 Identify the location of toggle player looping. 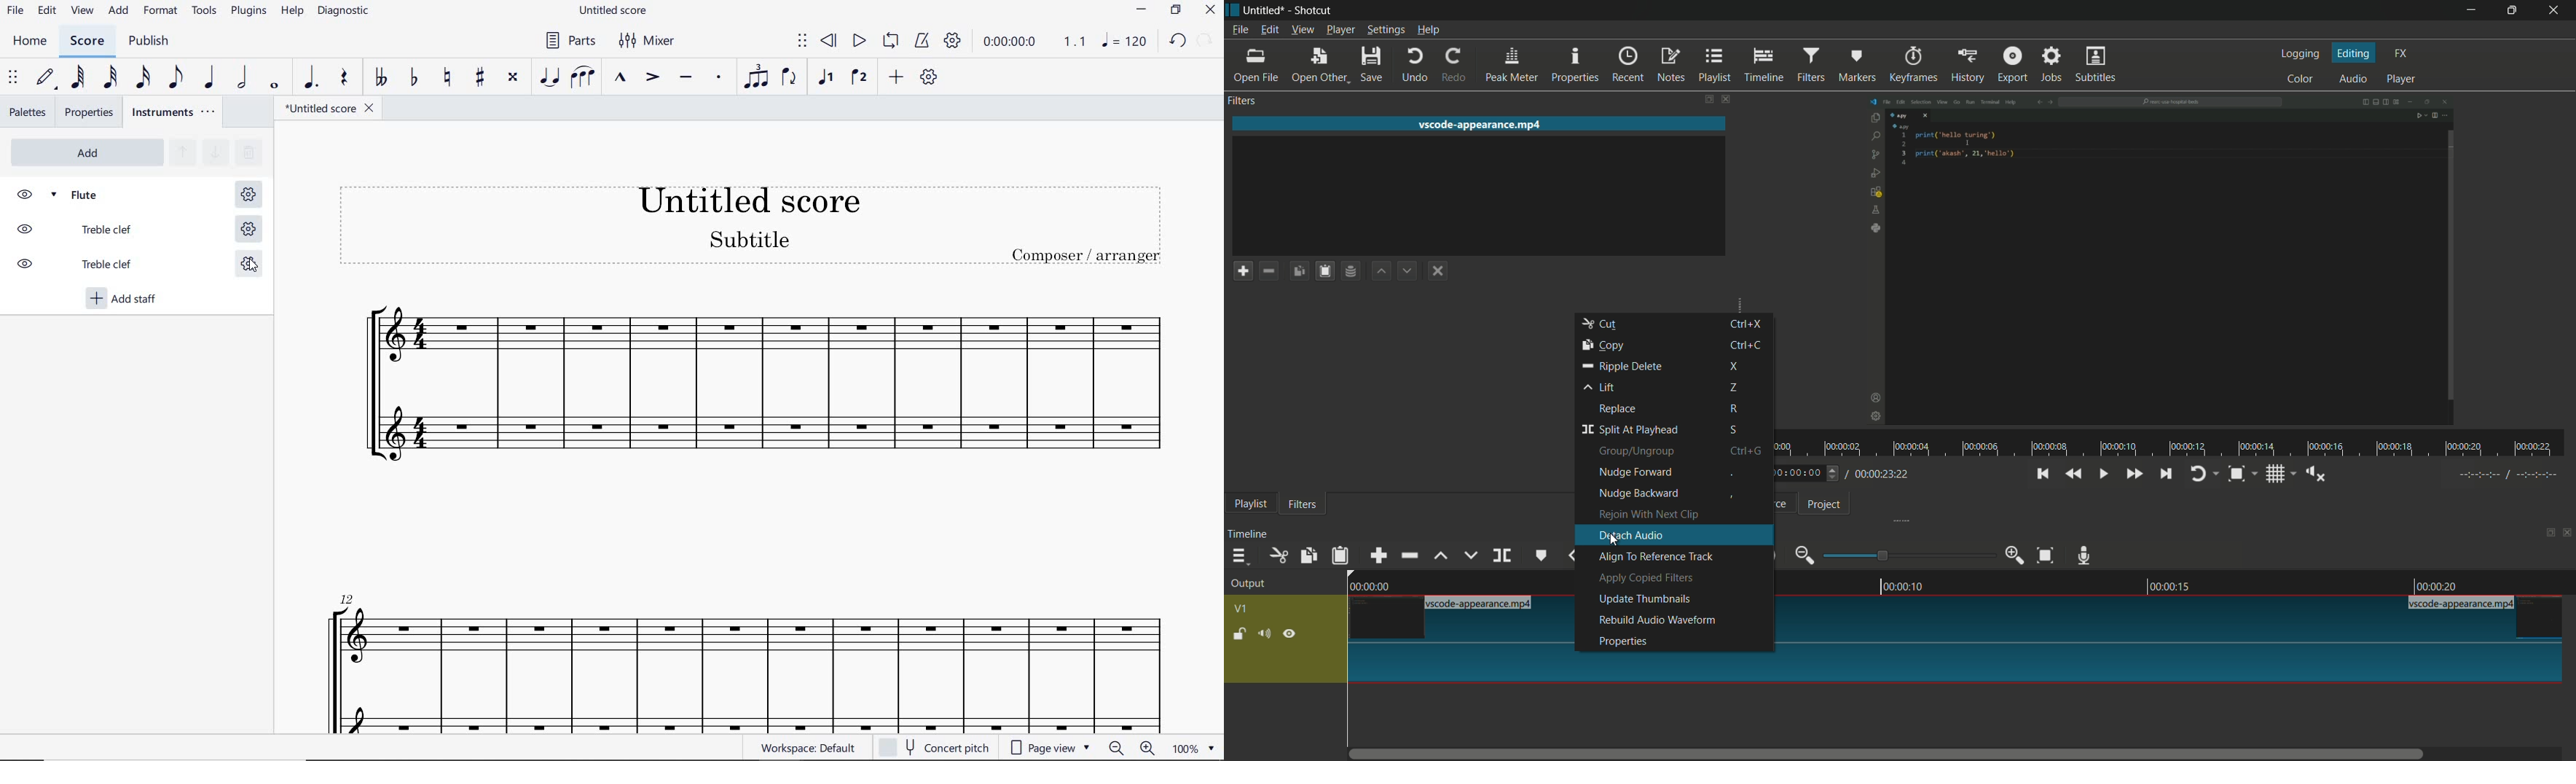
(2201, 474).